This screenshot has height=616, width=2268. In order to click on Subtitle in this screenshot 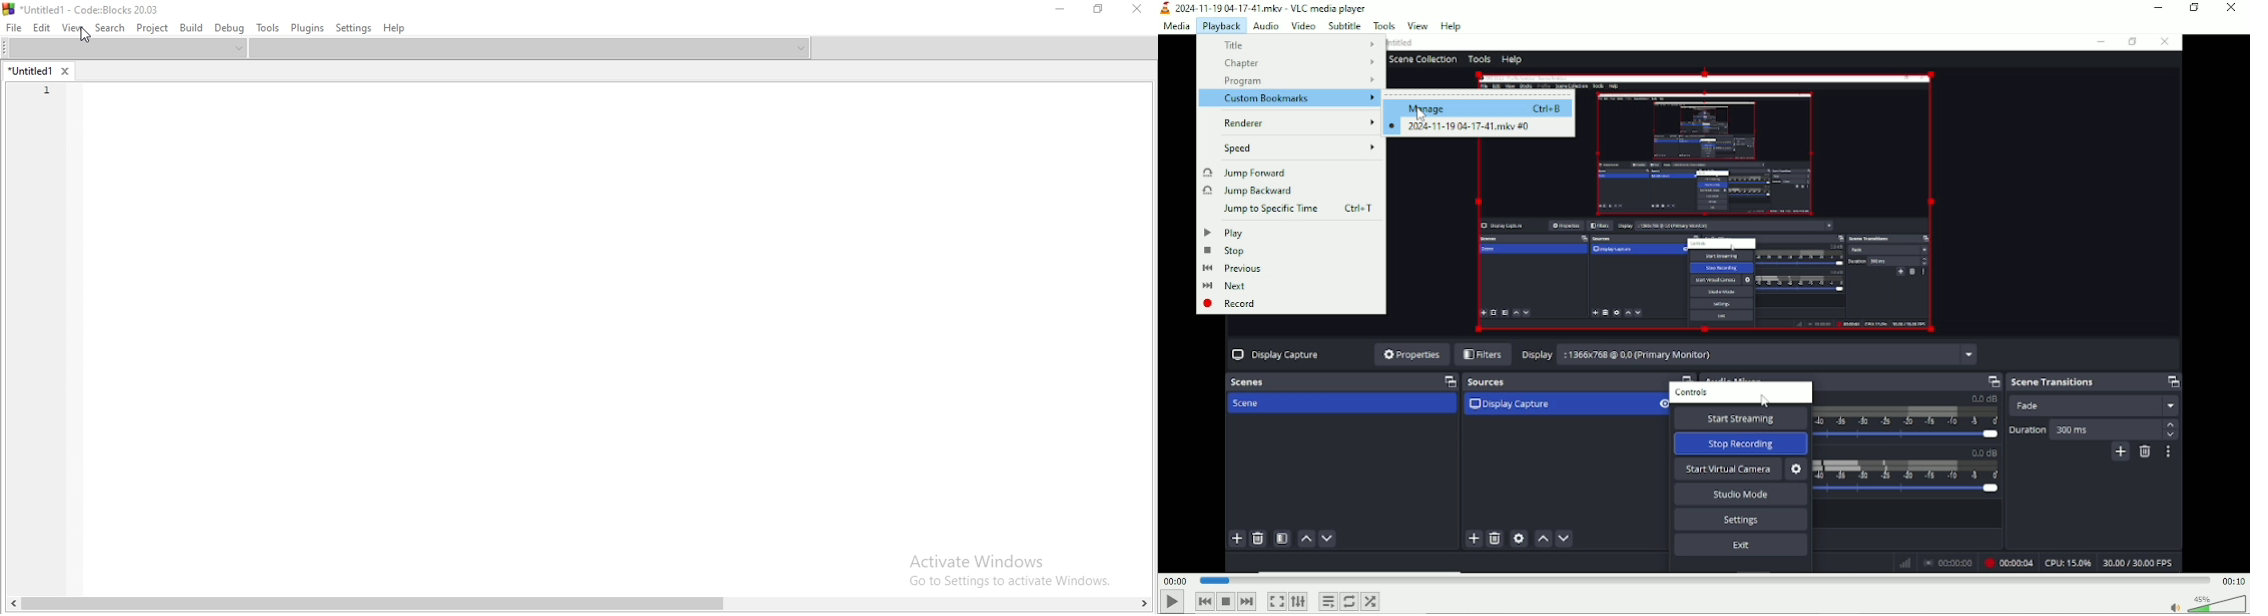, I will do `click(1345, 25)`.